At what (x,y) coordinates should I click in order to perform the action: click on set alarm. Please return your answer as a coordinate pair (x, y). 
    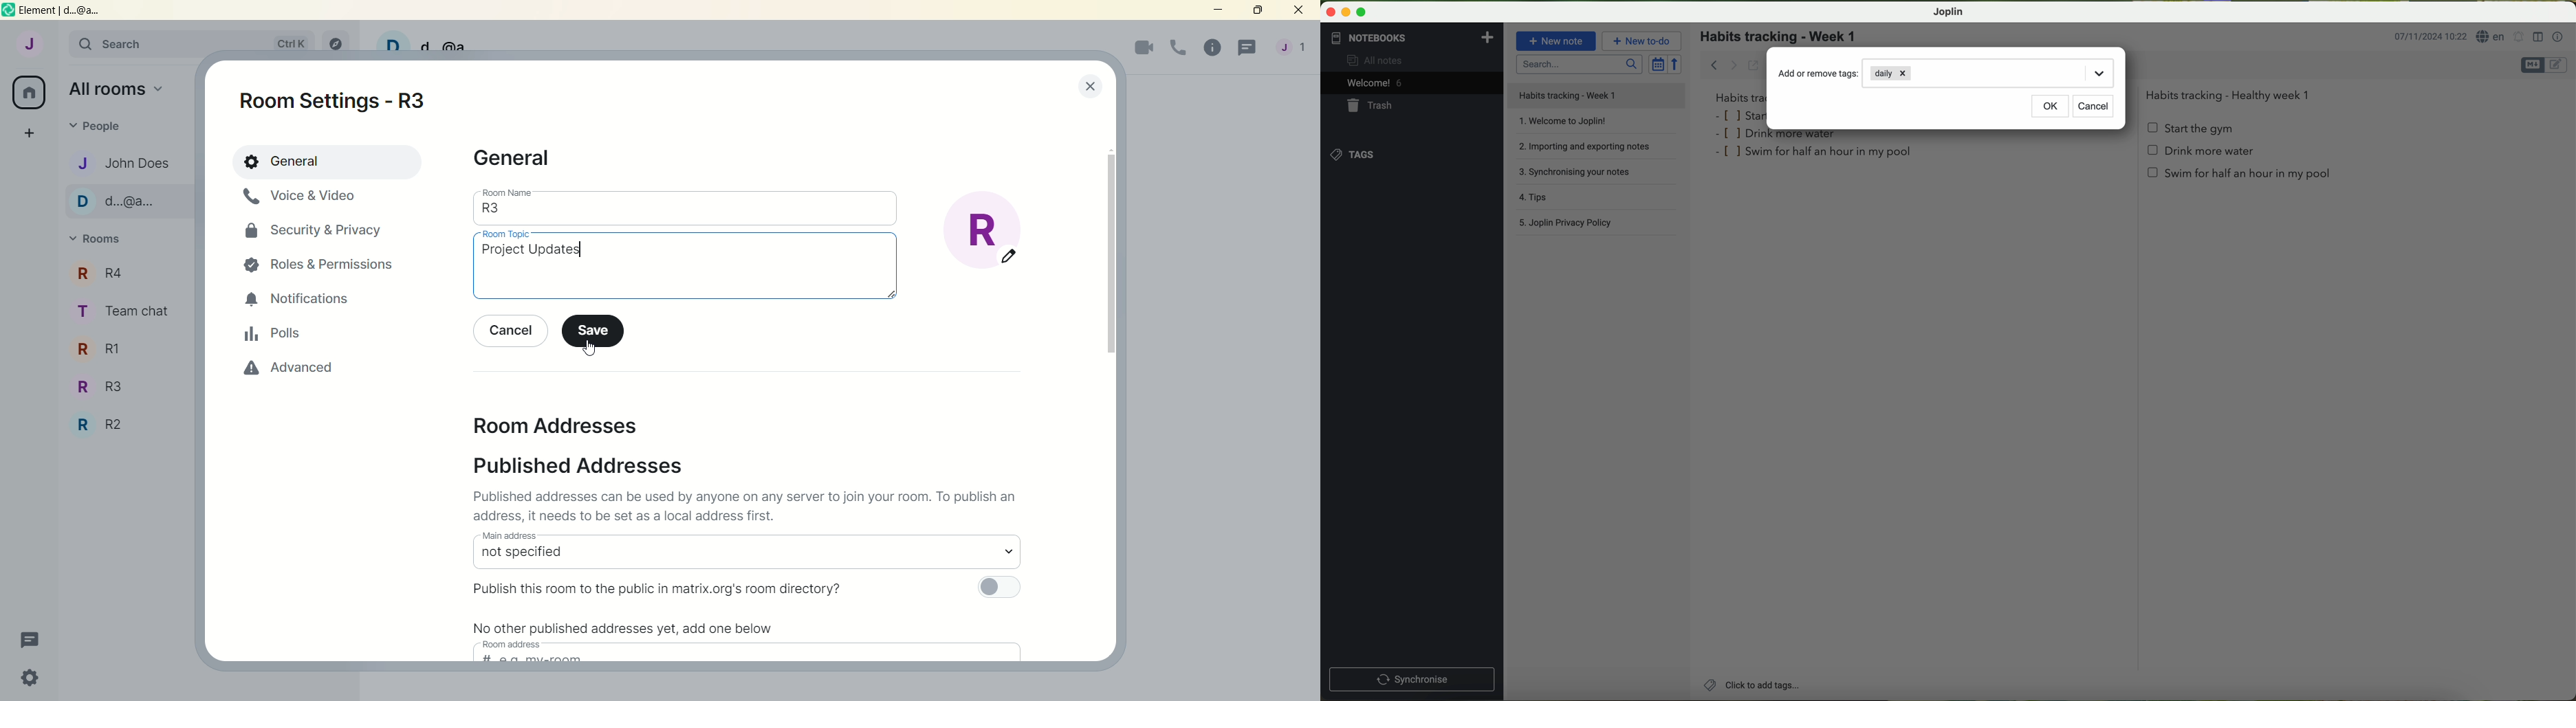
    Looking at the image, I should click on (2520, 36).